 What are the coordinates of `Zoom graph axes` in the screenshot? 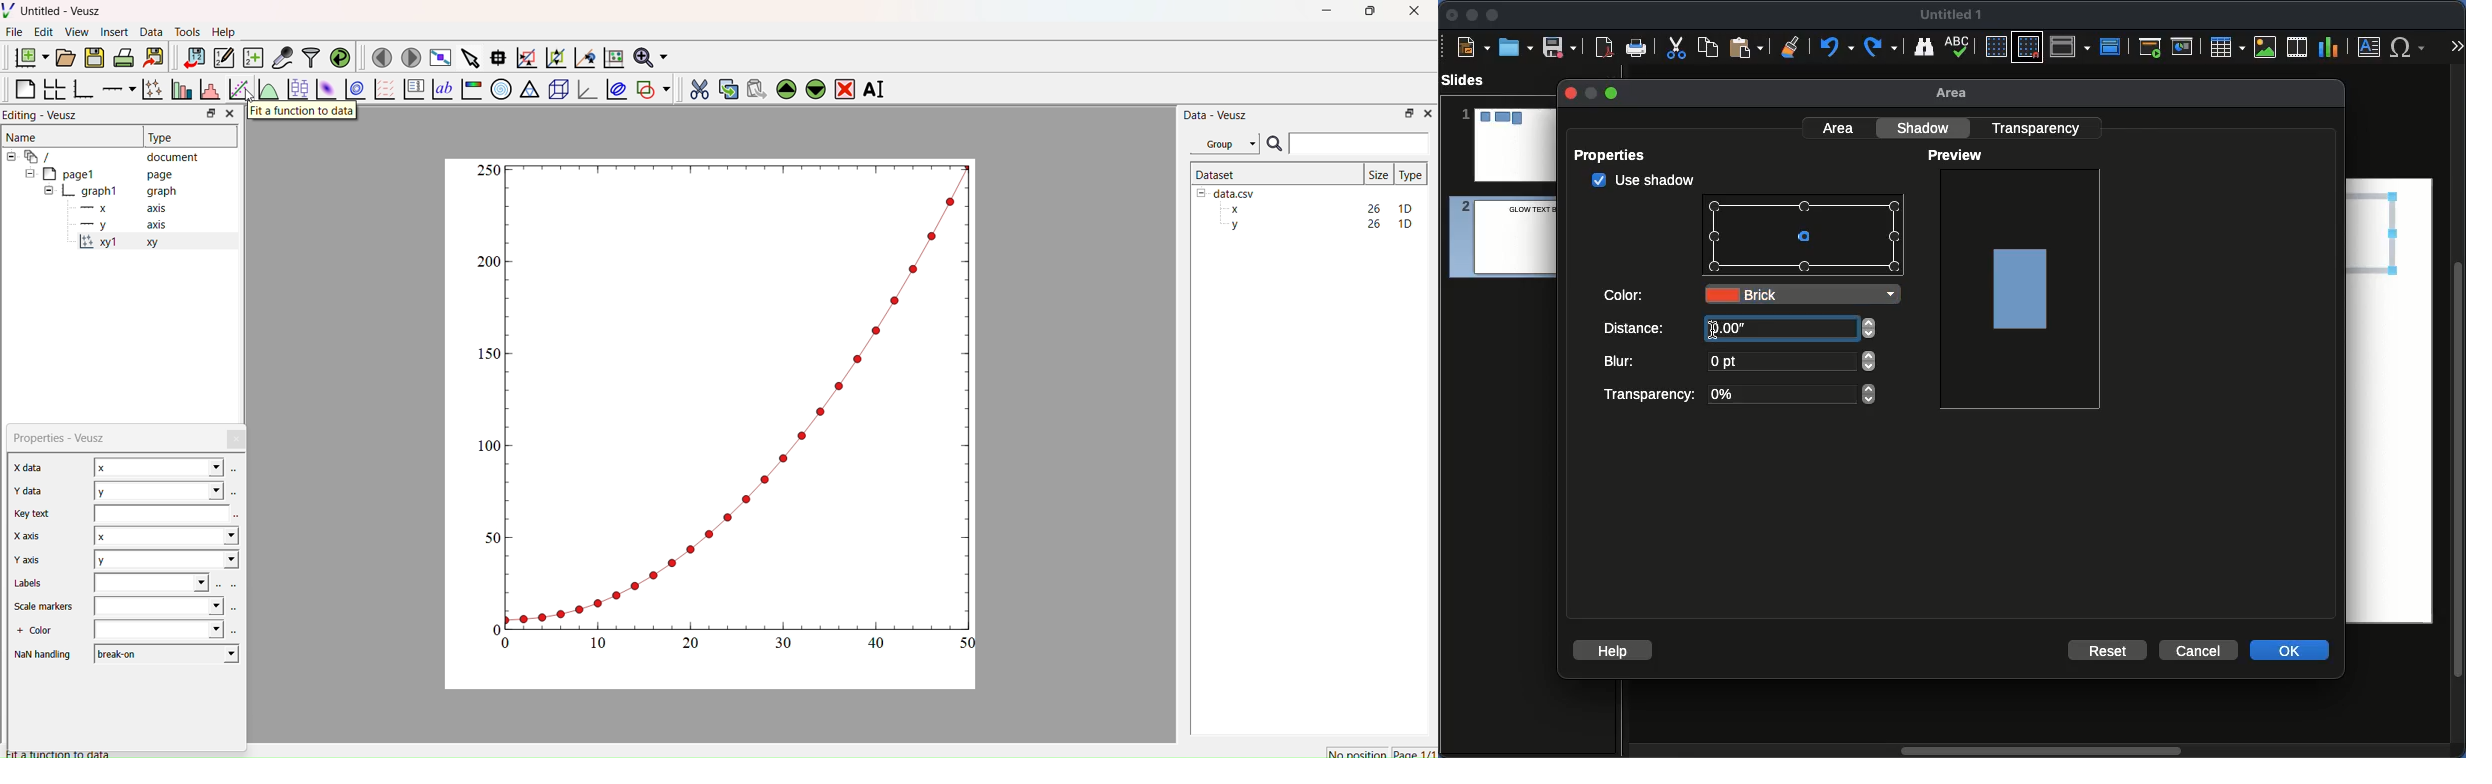 It's located at (526, 58).